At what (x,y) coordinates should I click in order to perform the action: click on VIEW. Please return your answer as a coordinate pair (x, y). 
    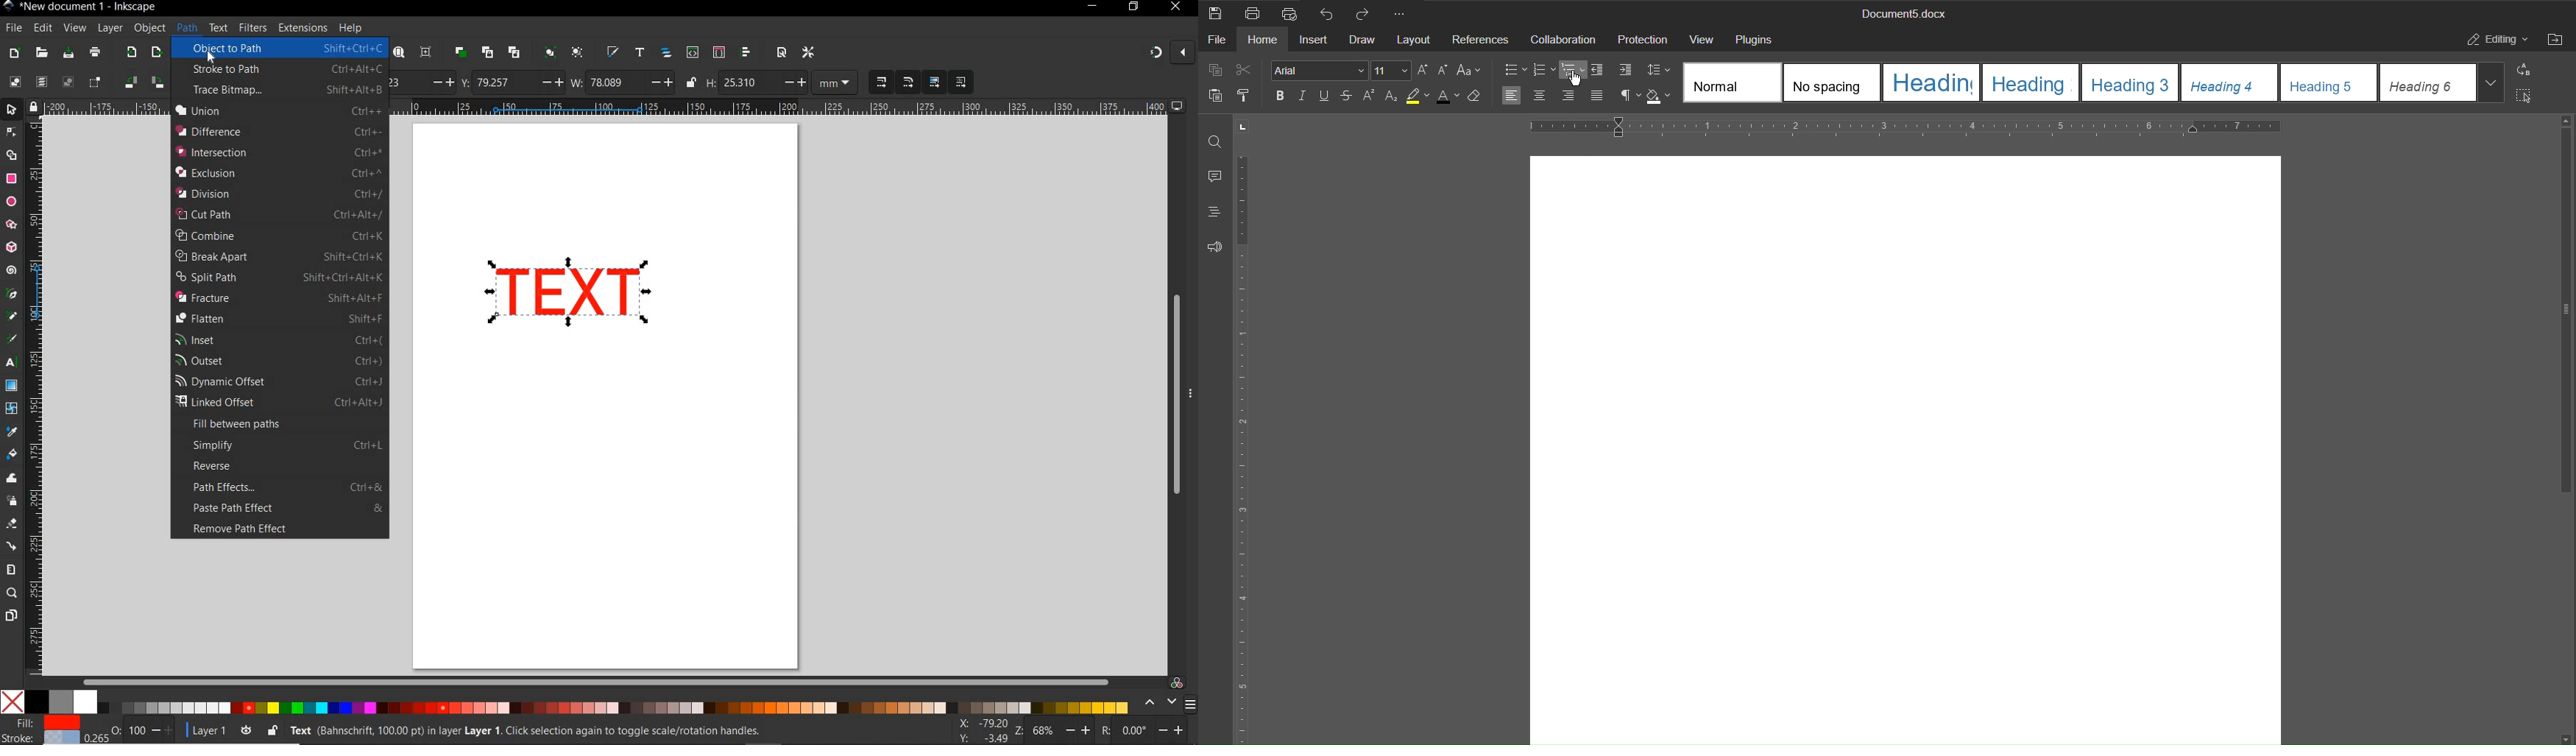
    Looking at the image, I should click on (74, 29).